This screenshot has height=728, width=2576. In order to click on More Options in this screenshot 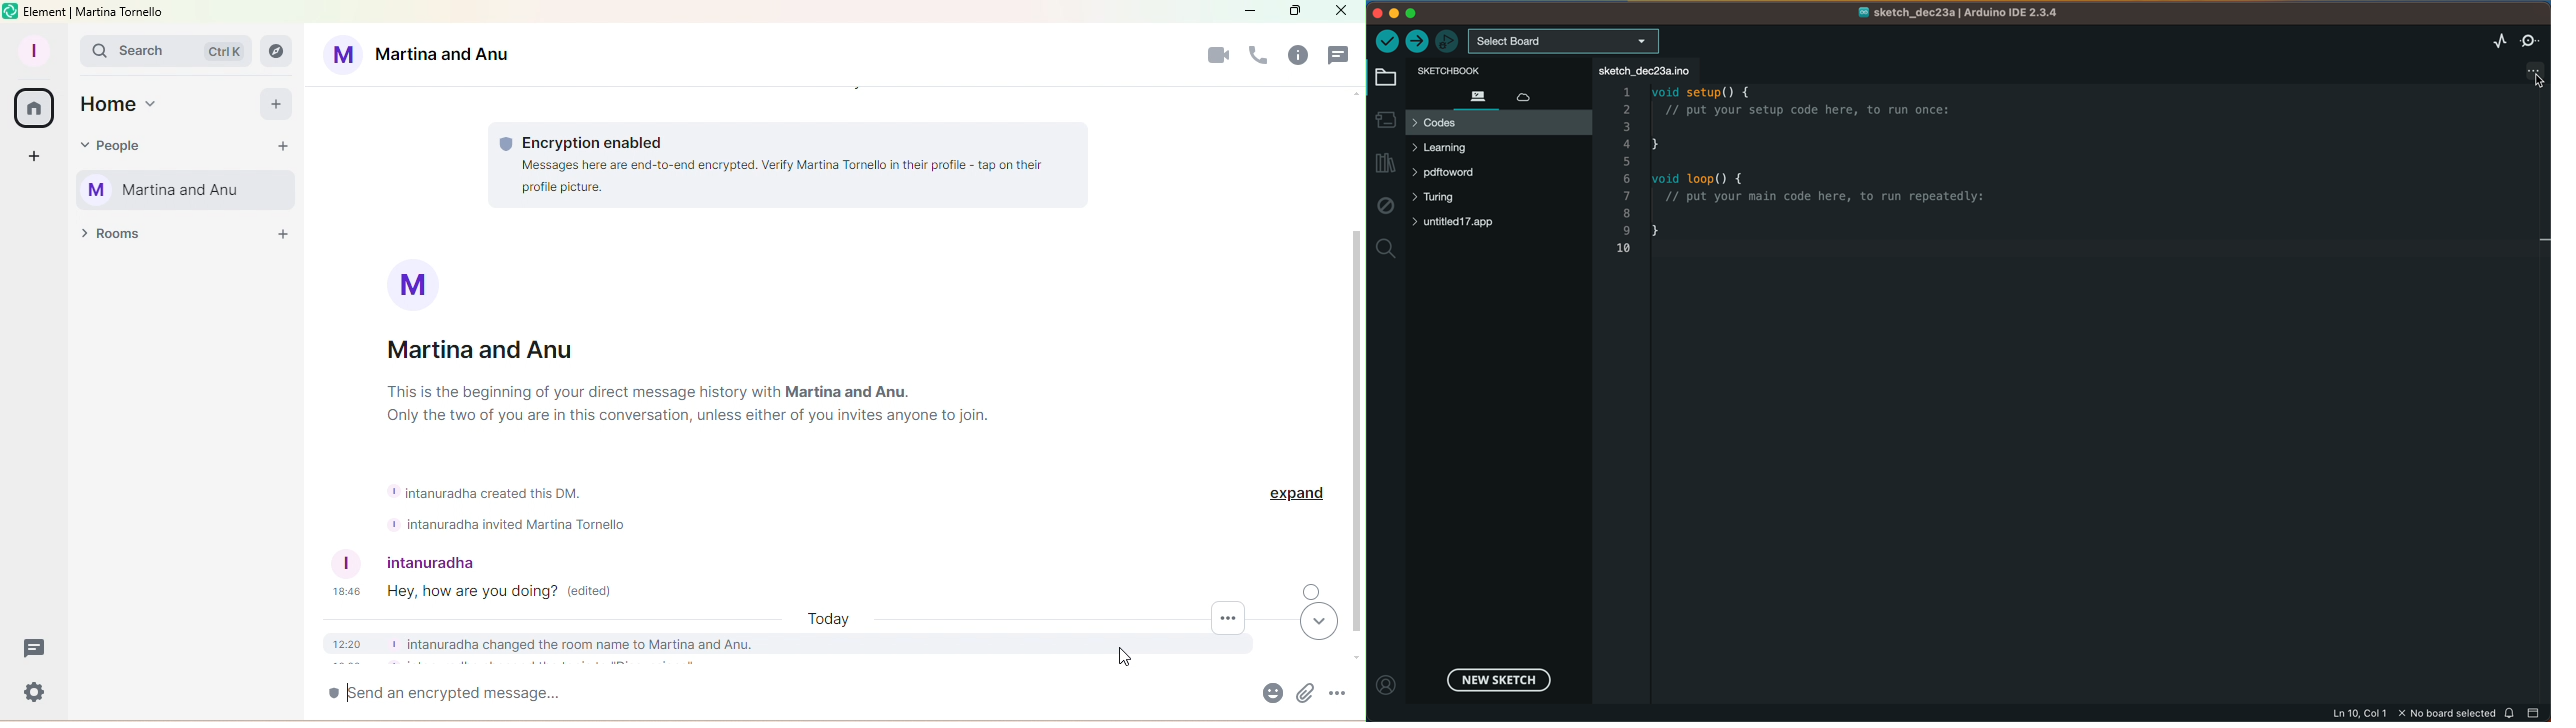, I will do `click(1339, 696)`.